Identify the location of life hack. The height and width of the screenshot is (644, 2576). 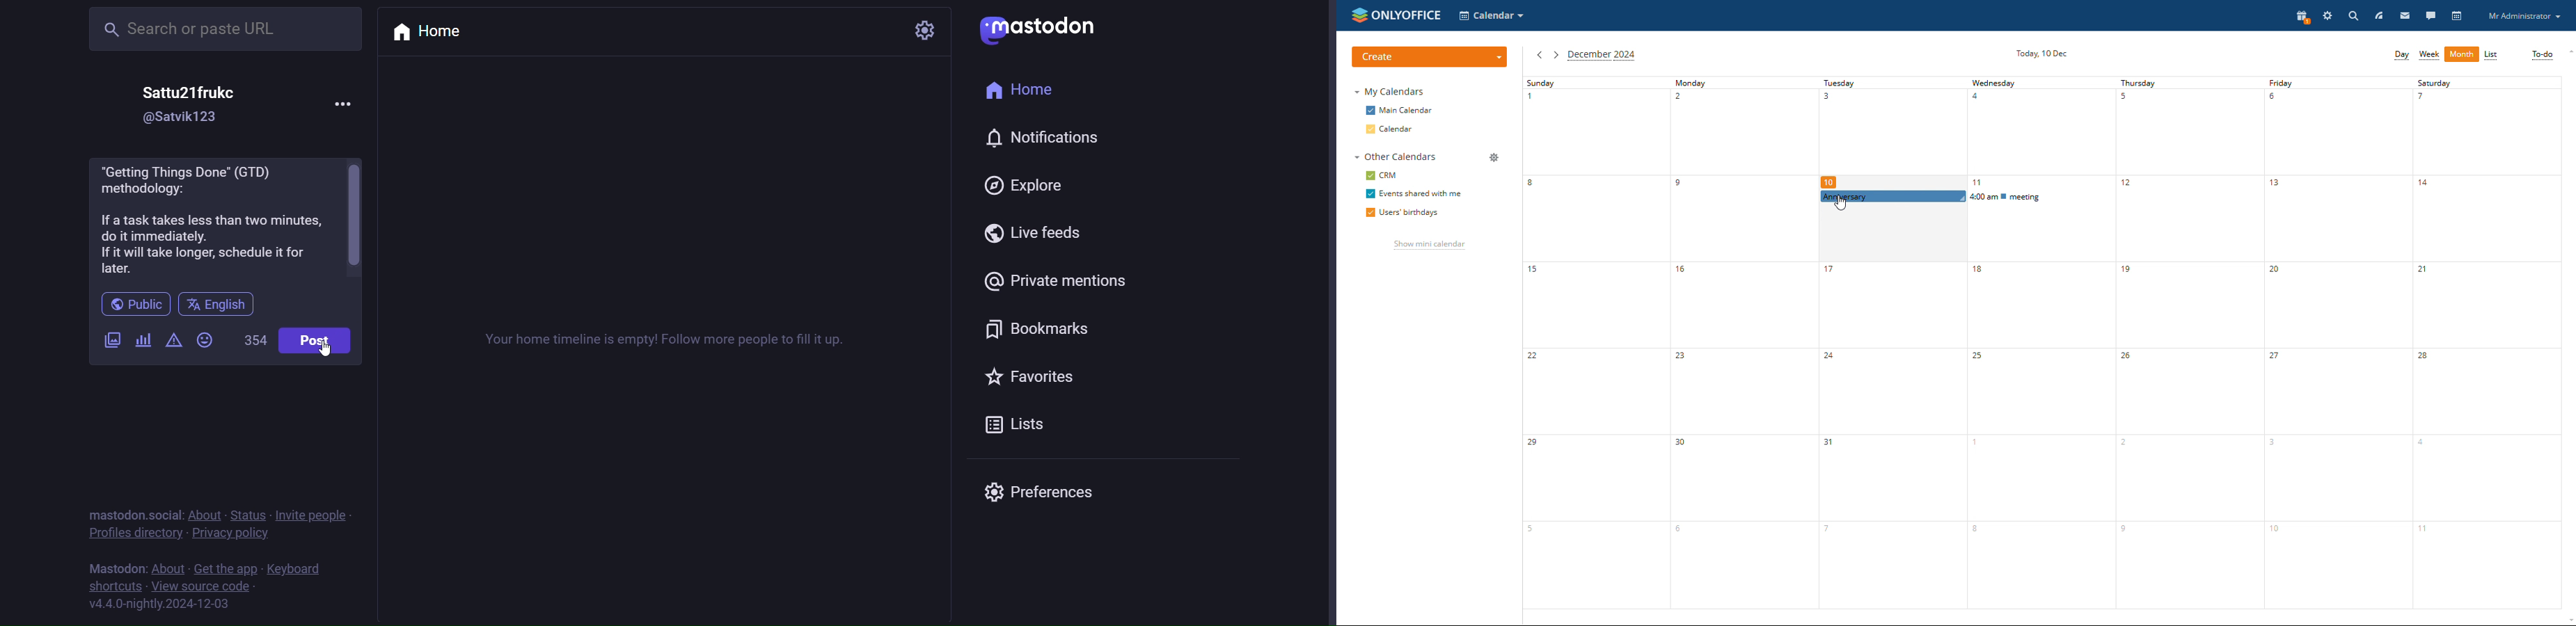
(212, 223).